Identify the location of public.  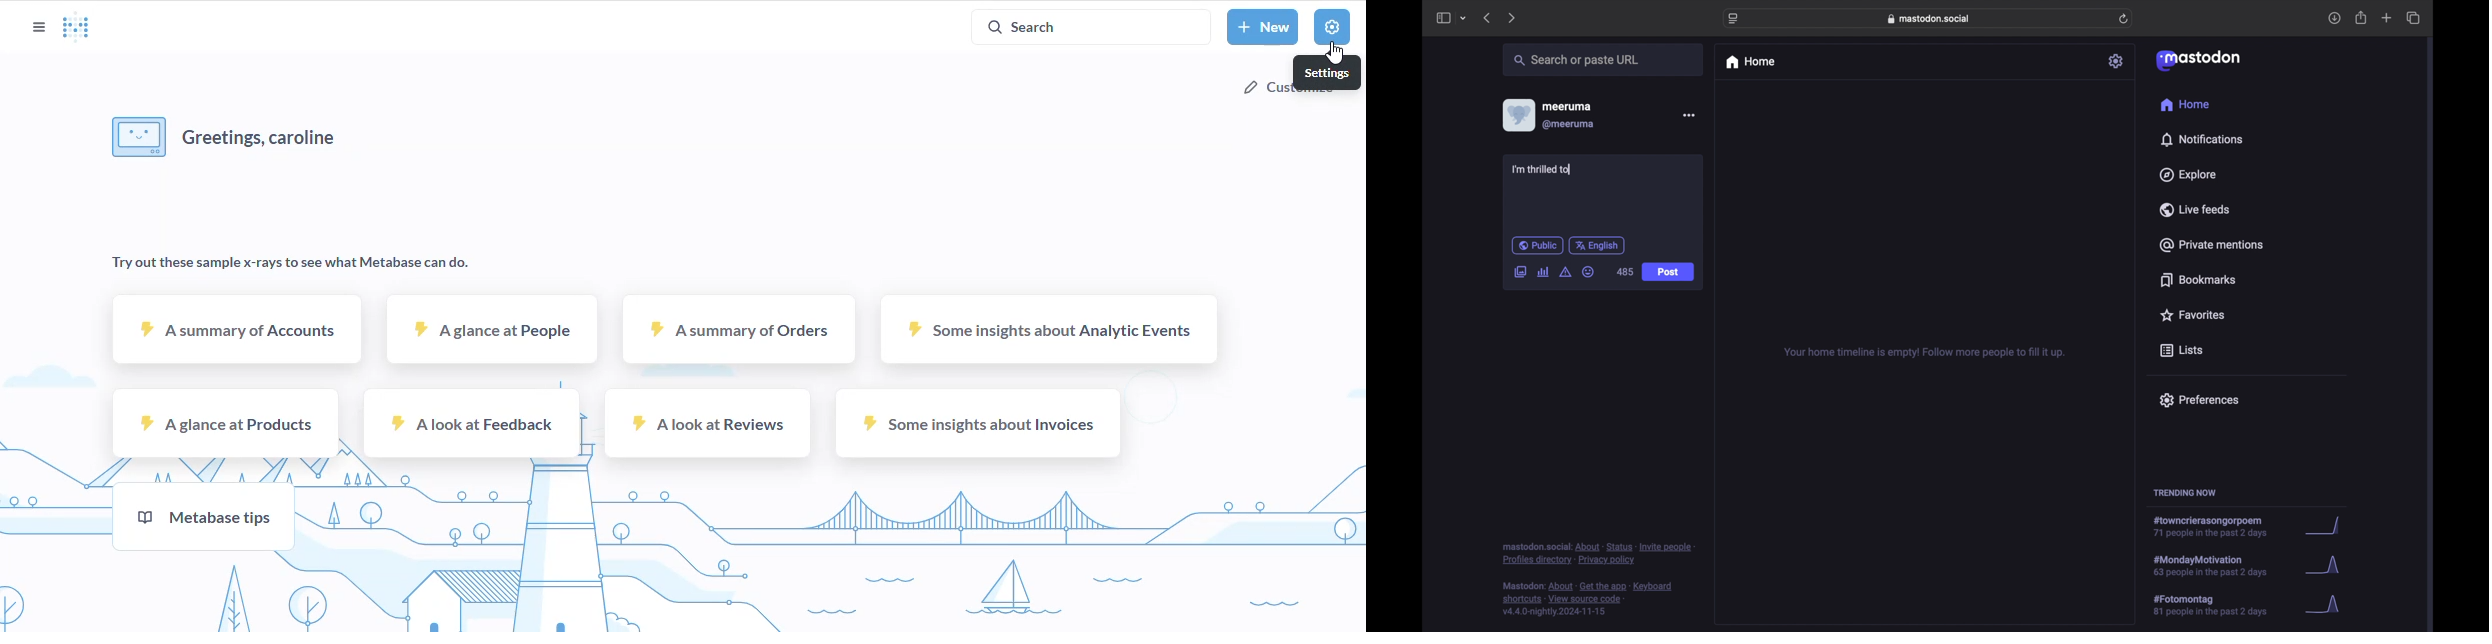
(1537, 245).